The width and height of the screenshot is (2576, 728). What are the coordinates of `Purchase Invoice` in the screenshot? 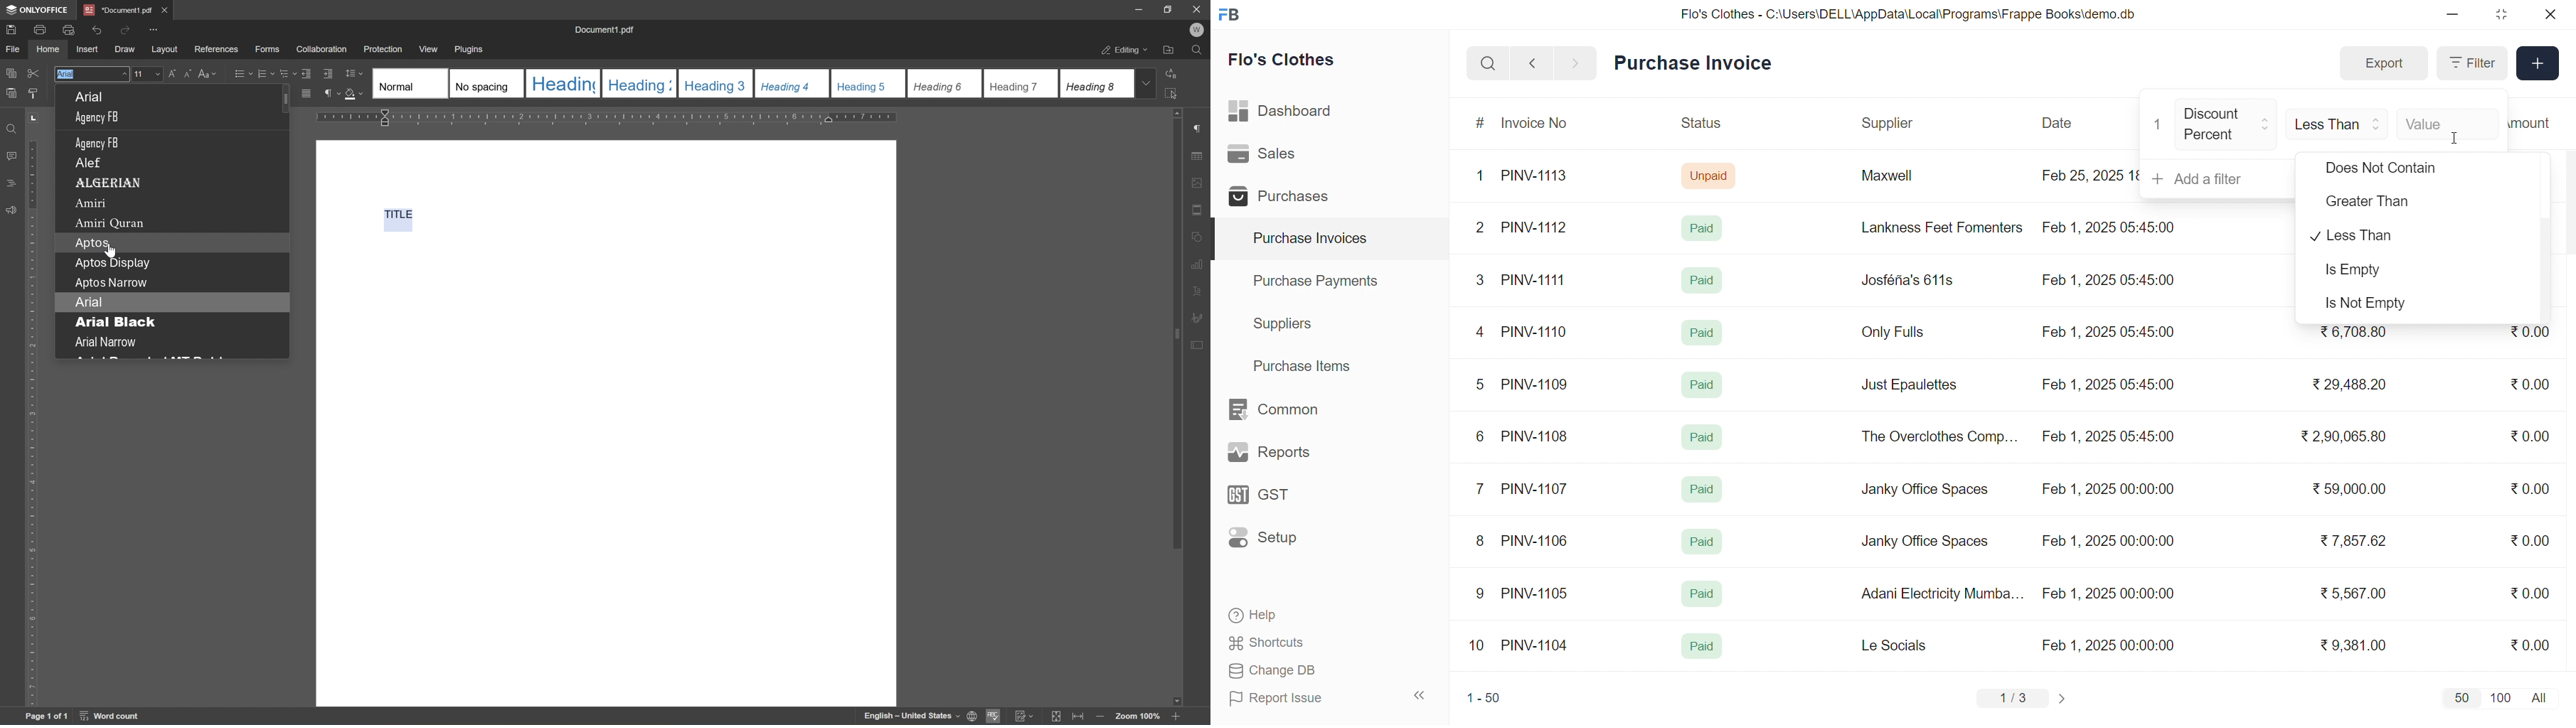 It's located at (1698, 63).